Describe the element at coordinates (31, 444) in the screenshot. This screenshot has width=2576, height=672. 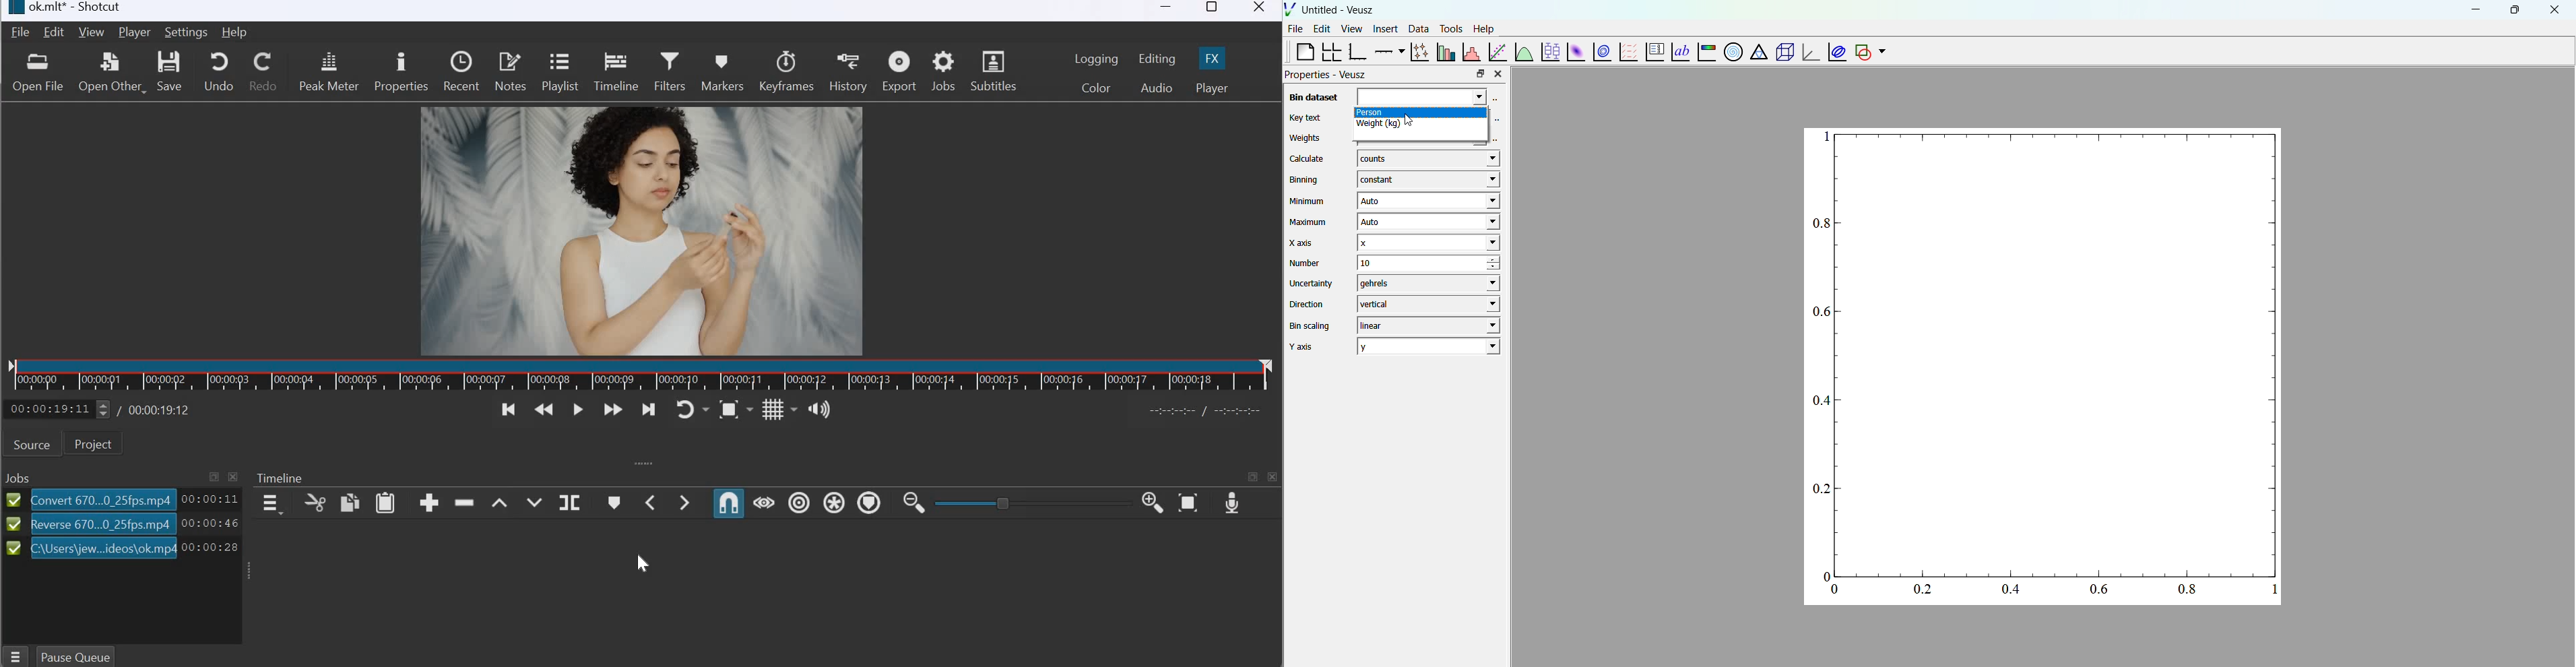
I see `Source` at that location.